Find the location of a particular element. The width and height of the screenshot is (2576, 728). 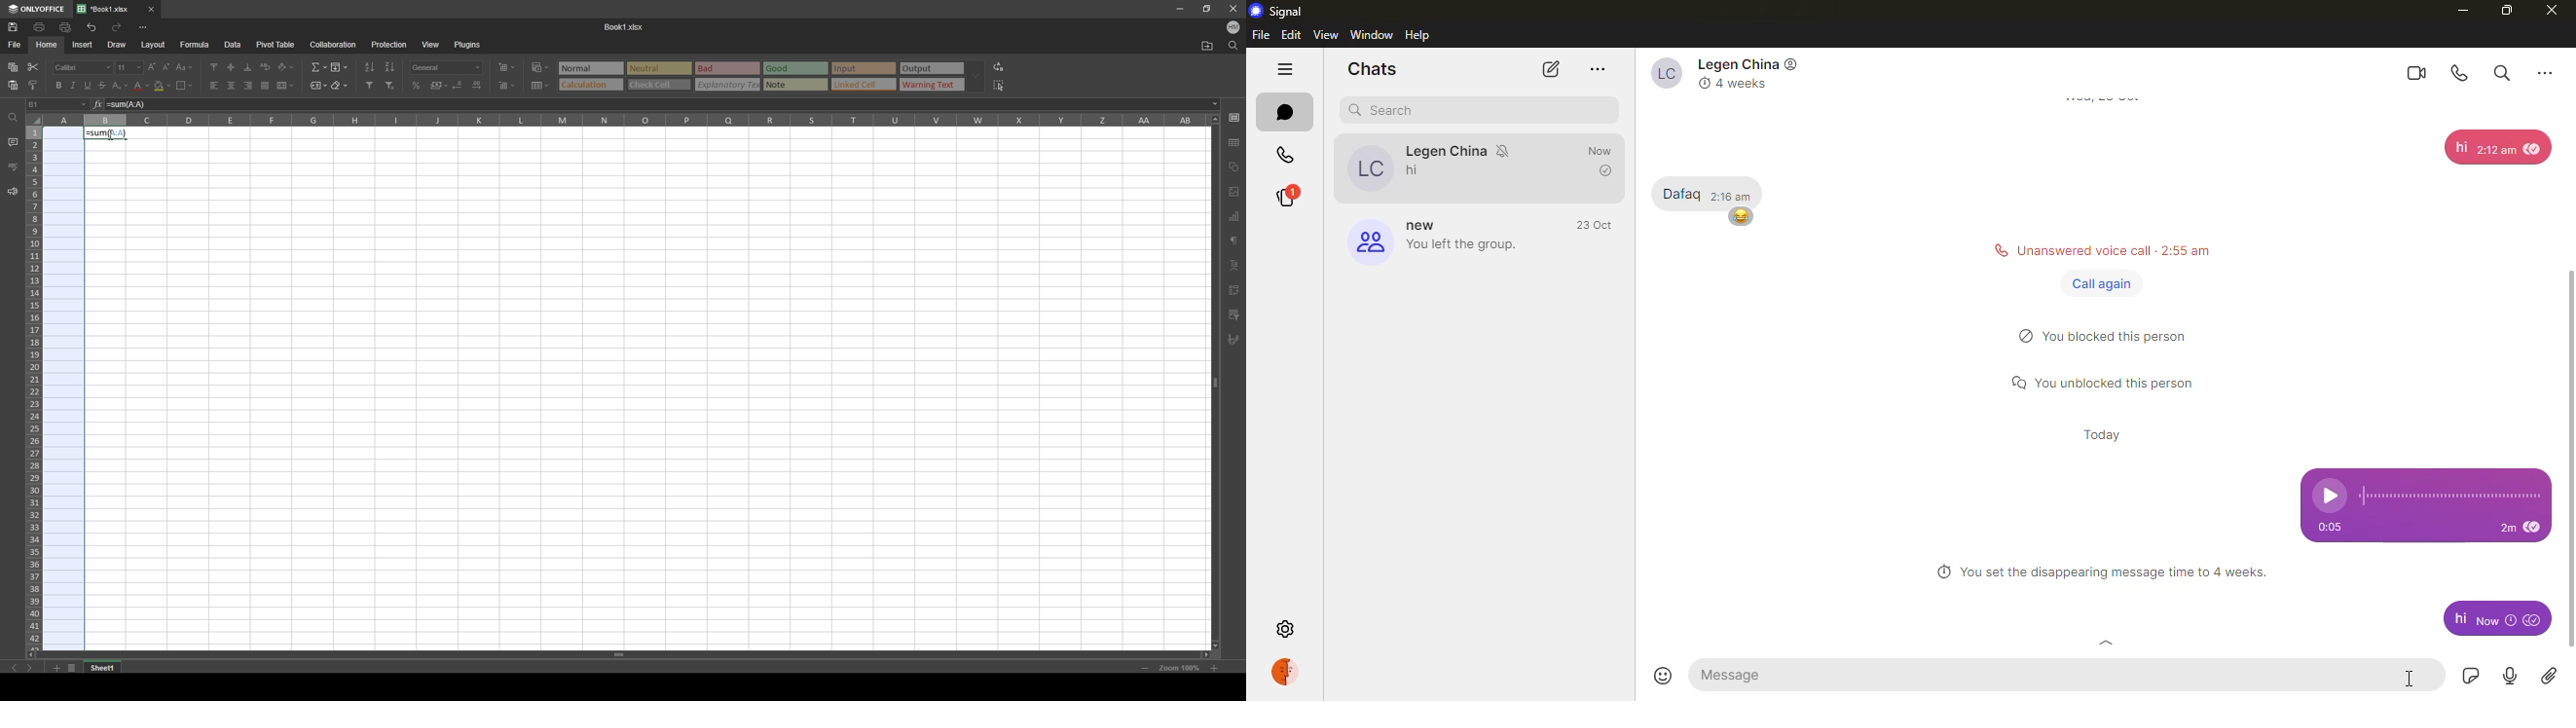

0:05 is located at coordinates (2337, 525).